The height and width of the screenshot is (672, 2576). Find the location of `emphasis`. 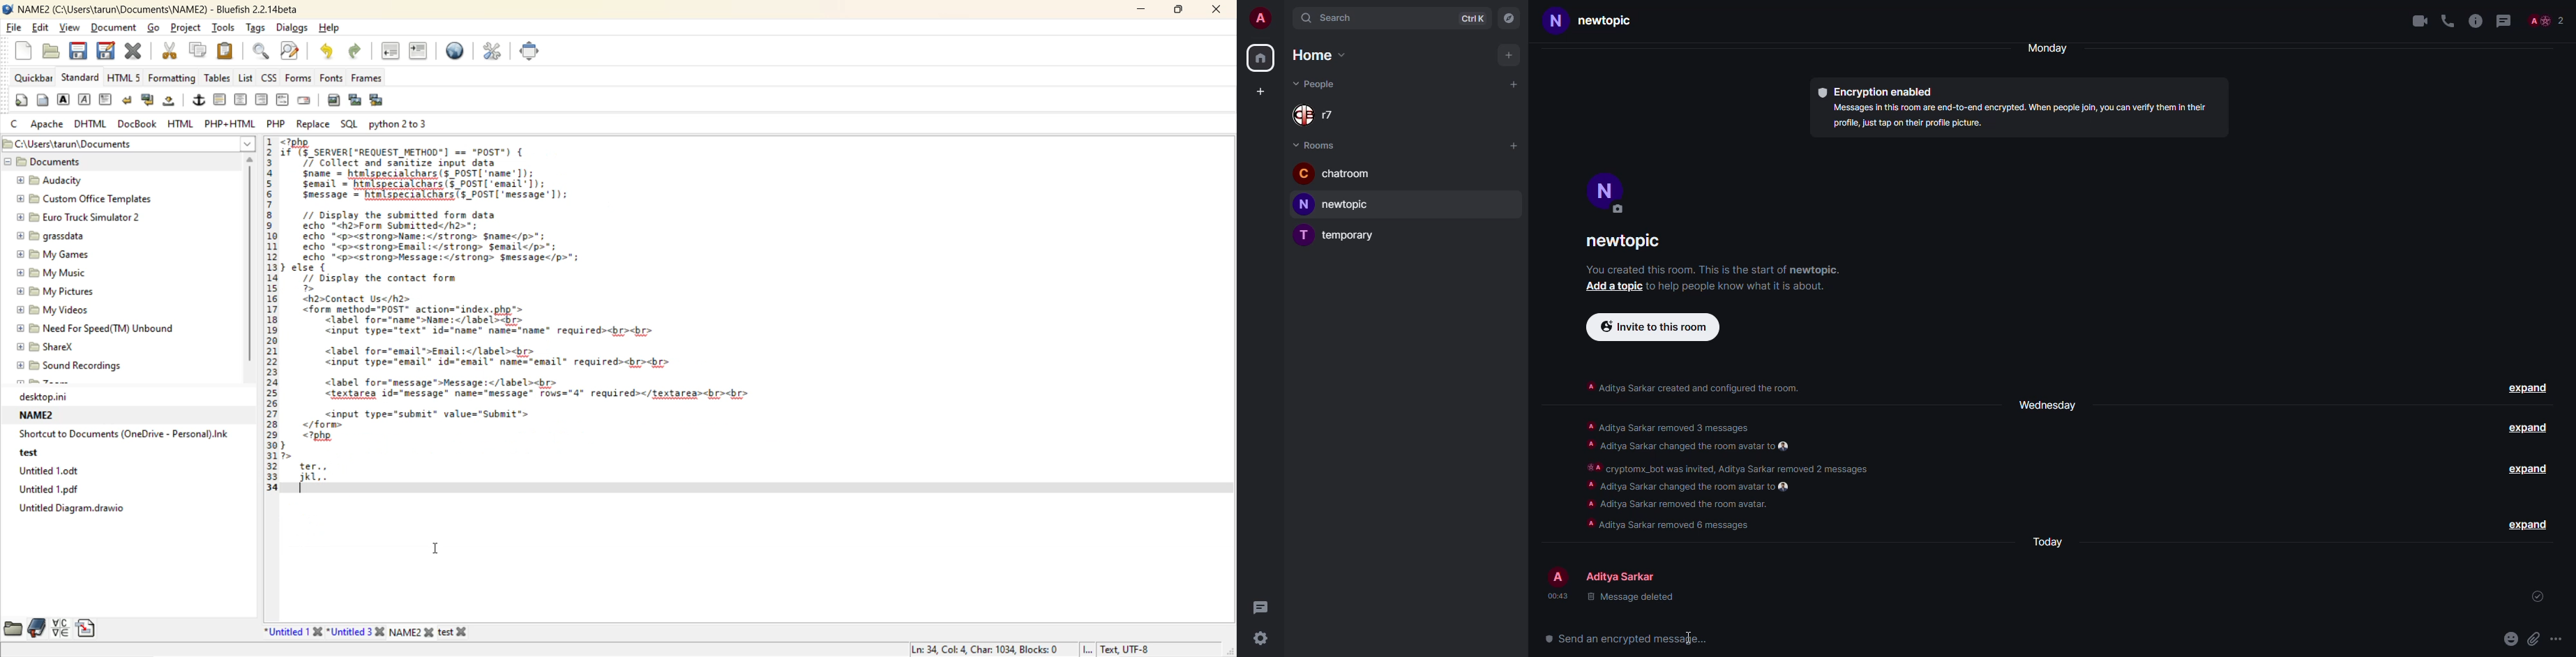

emphasis is located at coordinates (86, 101).